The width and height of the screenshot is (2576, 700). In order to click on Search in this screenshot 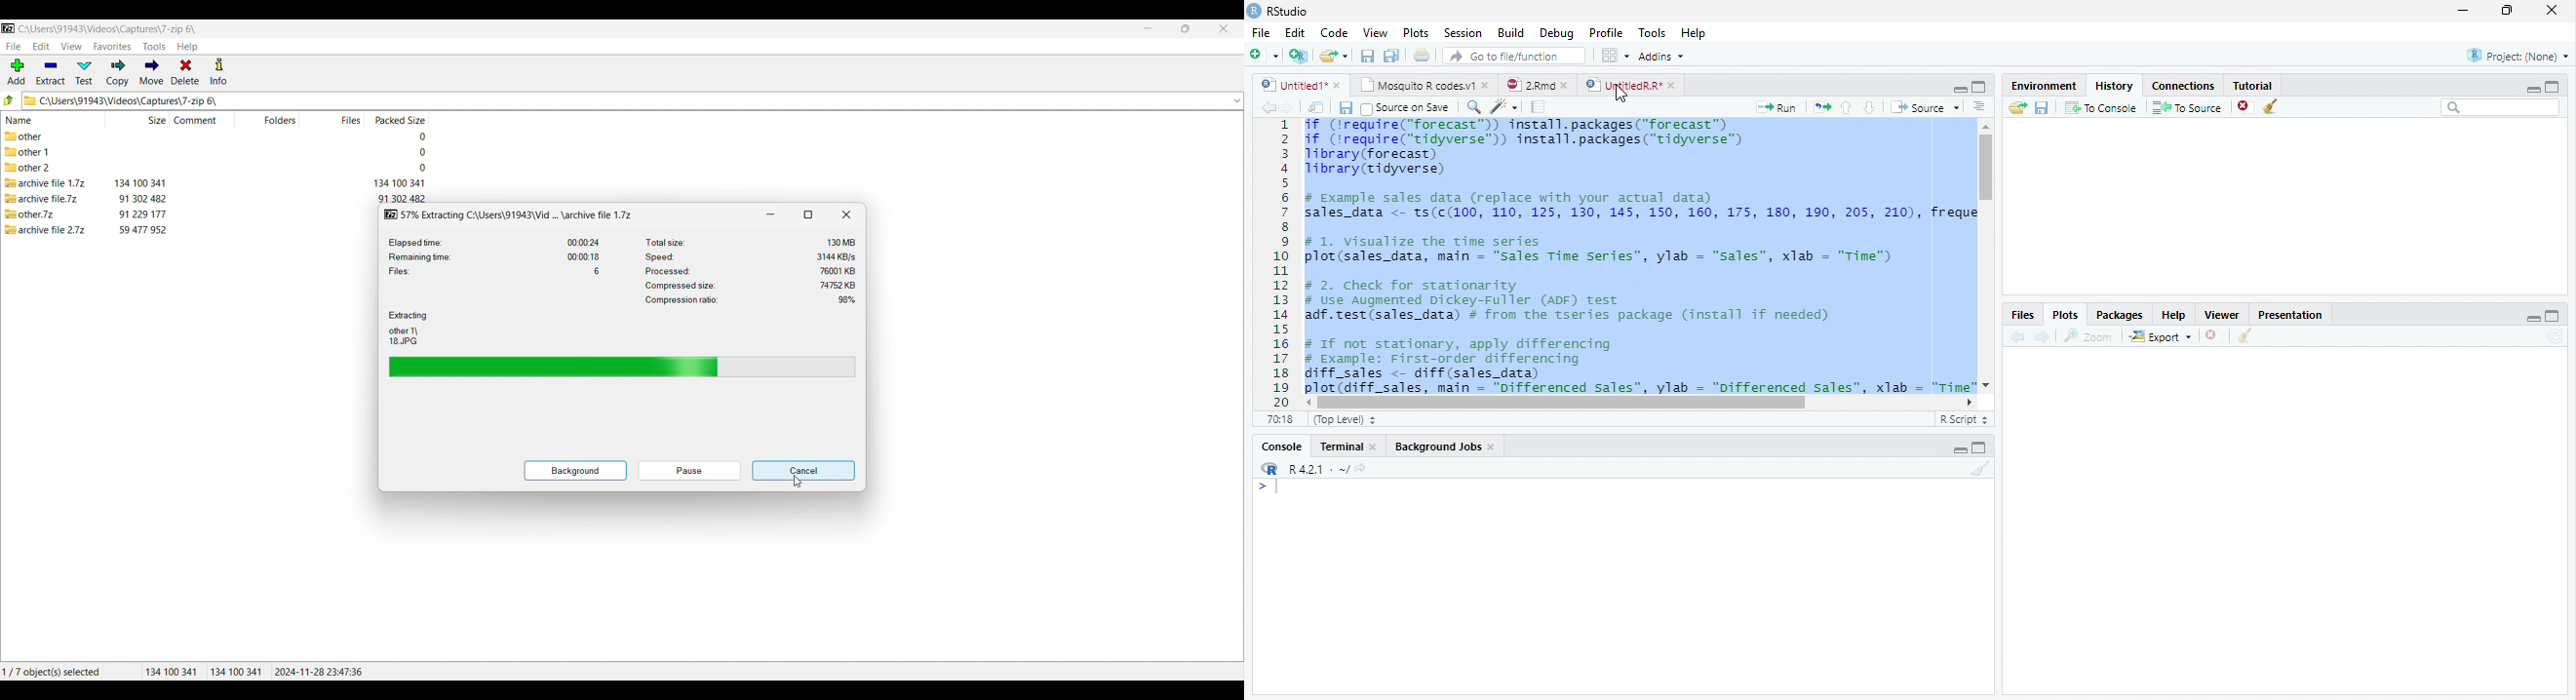, I will do `click(2501, 108)`.